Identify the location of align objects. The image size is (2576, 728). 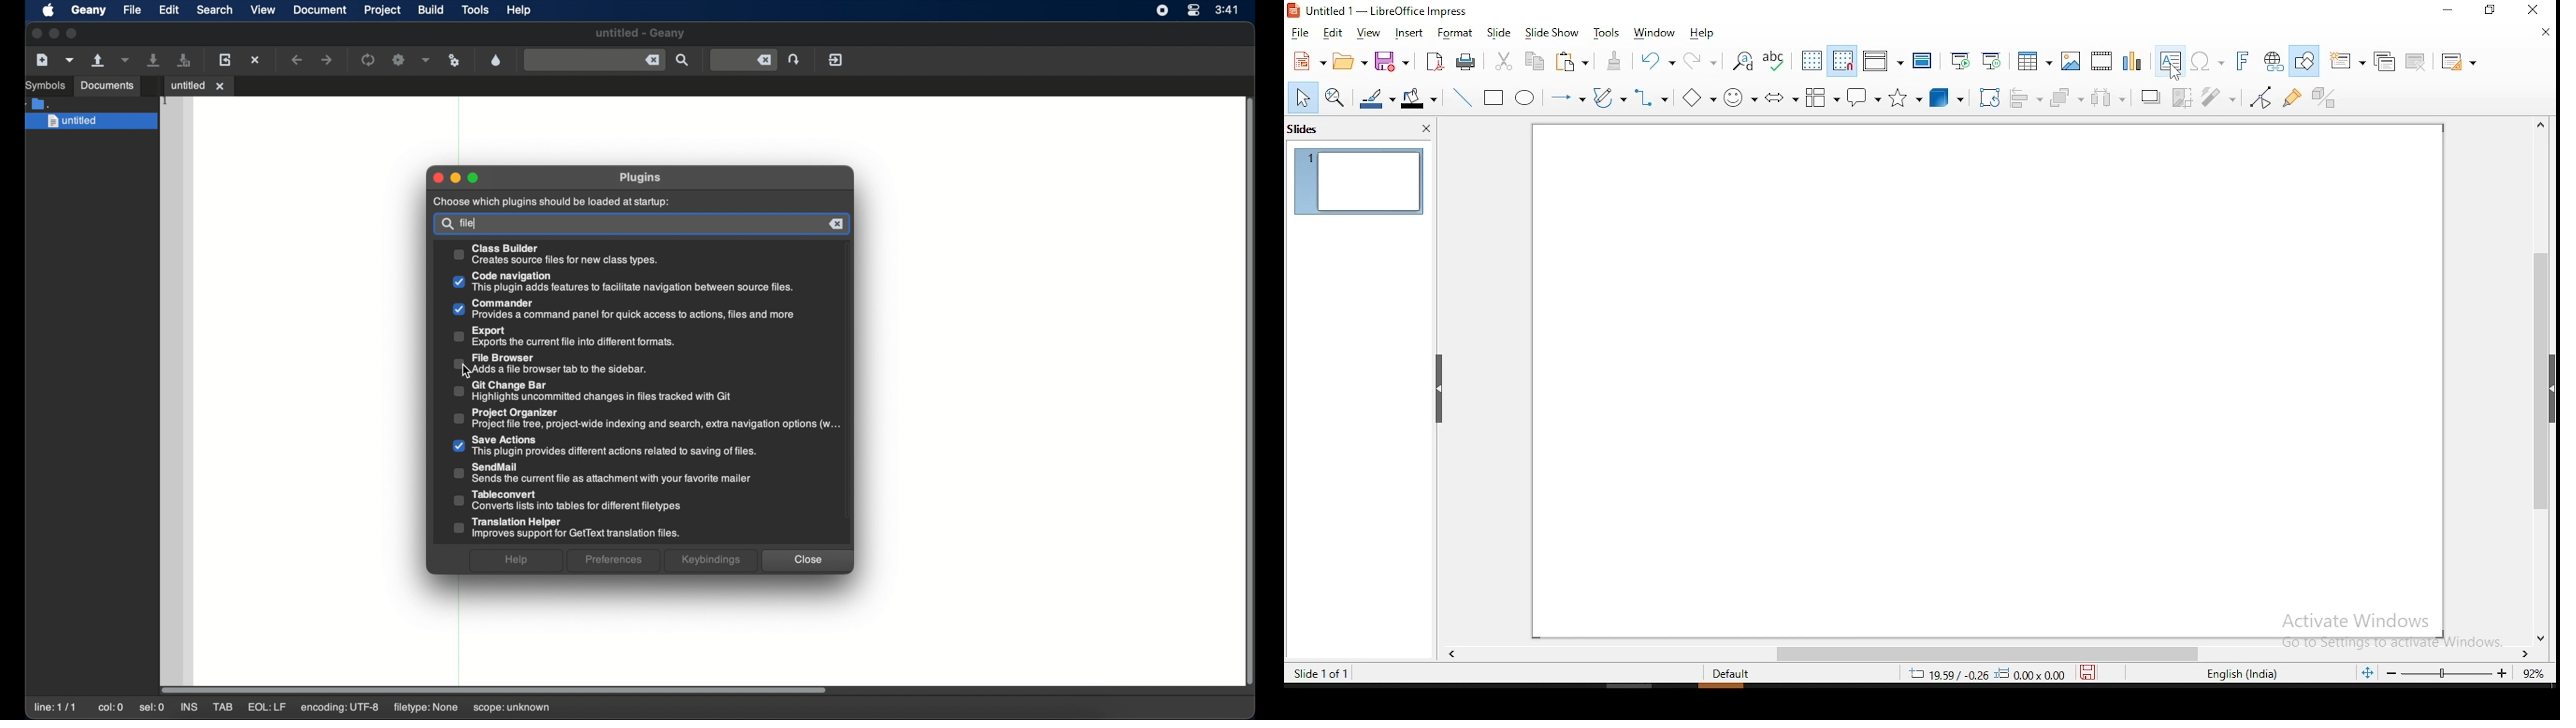
(2026, 95).